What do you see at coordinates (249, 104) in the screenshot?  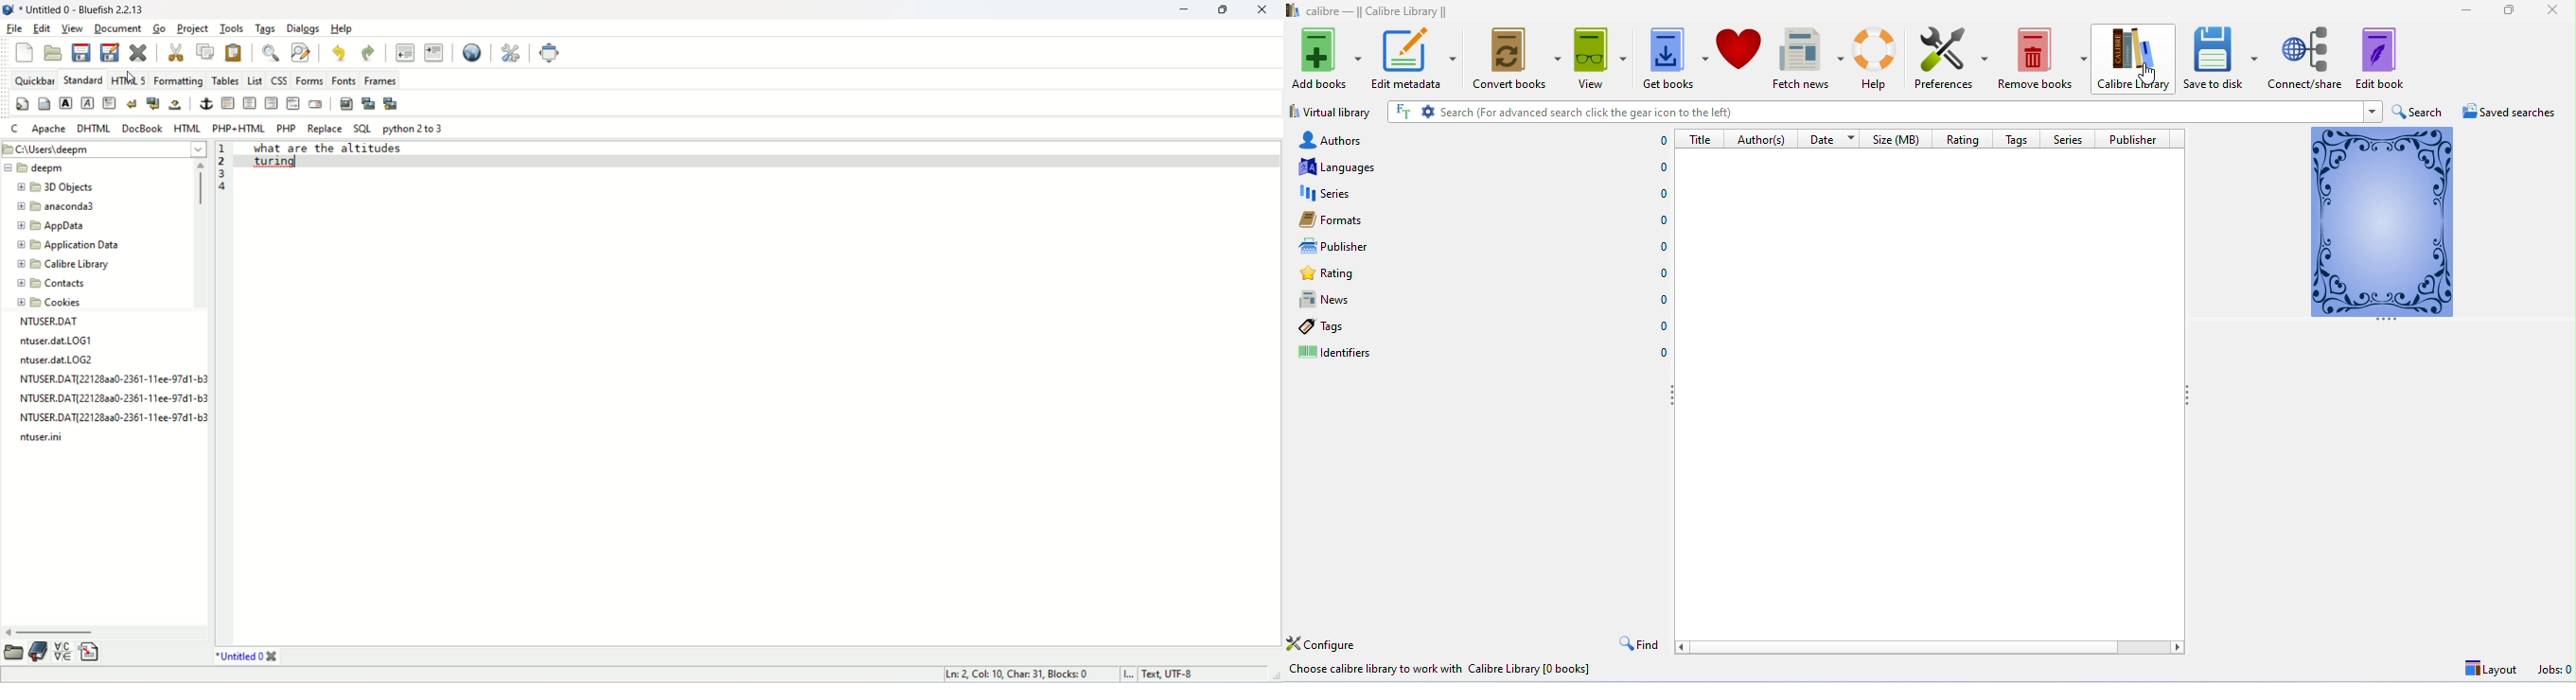 I see `center` at bounding box center [249, 104].